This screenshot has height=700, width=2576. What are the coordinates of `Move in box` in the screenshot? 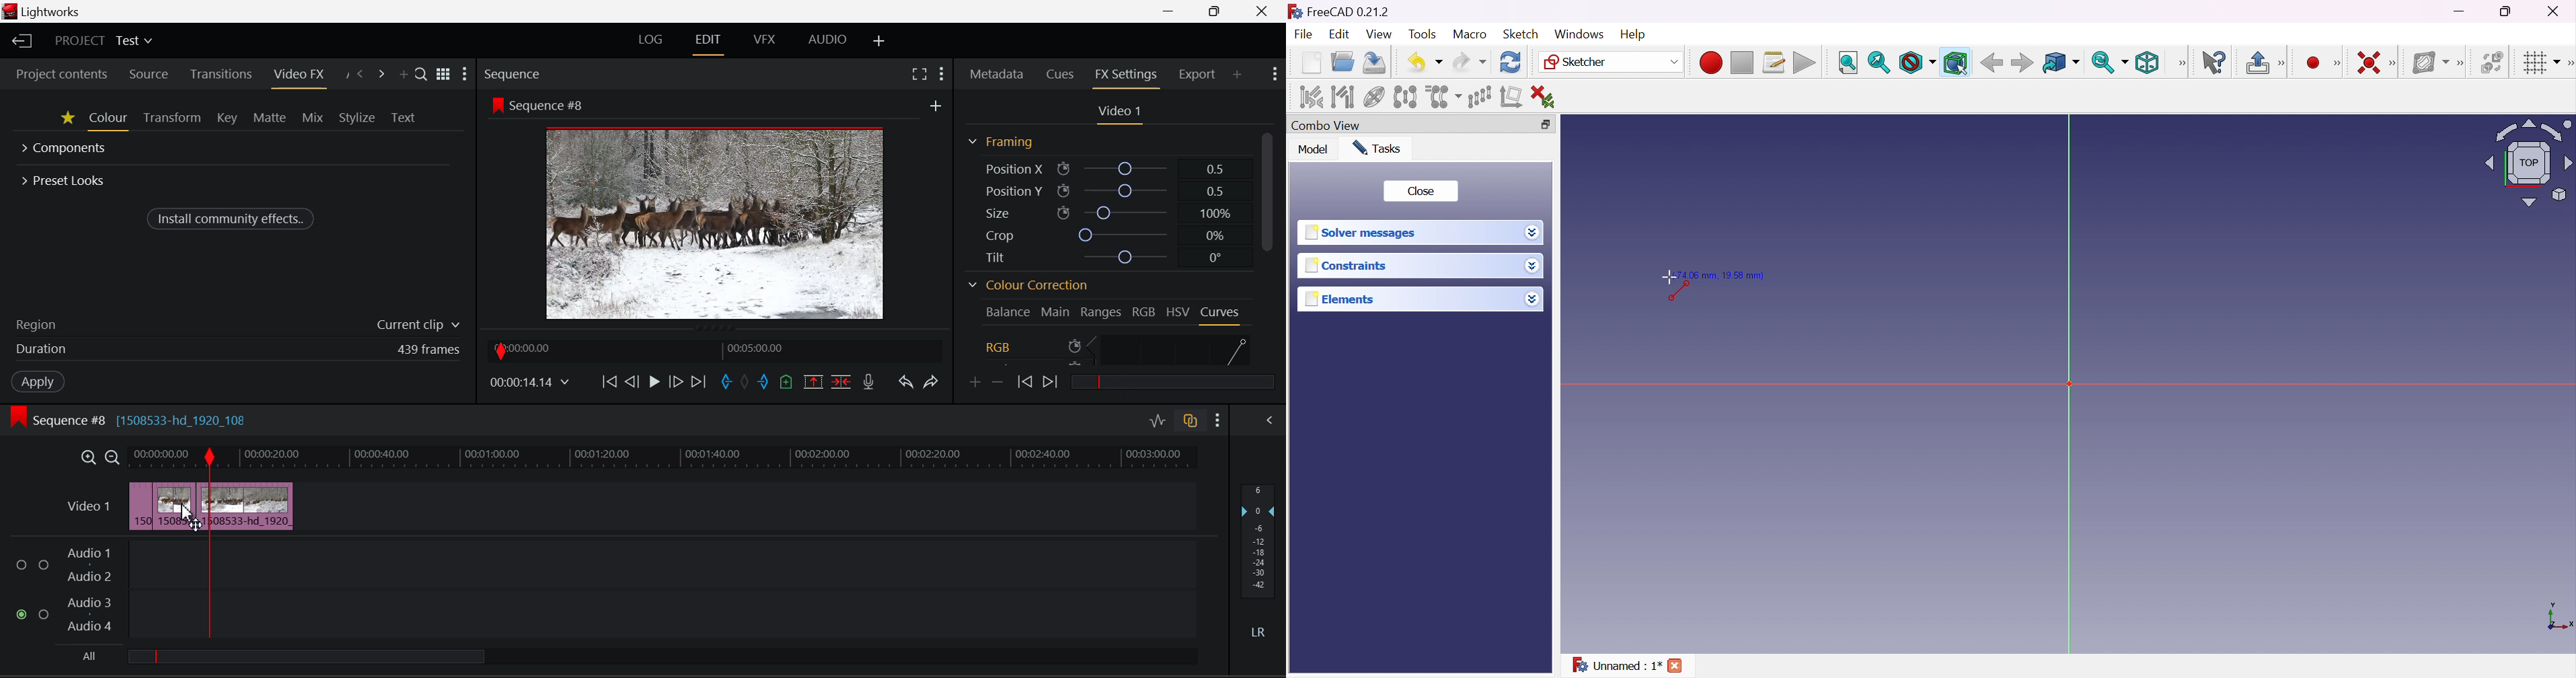 It's located at (2060, 63).